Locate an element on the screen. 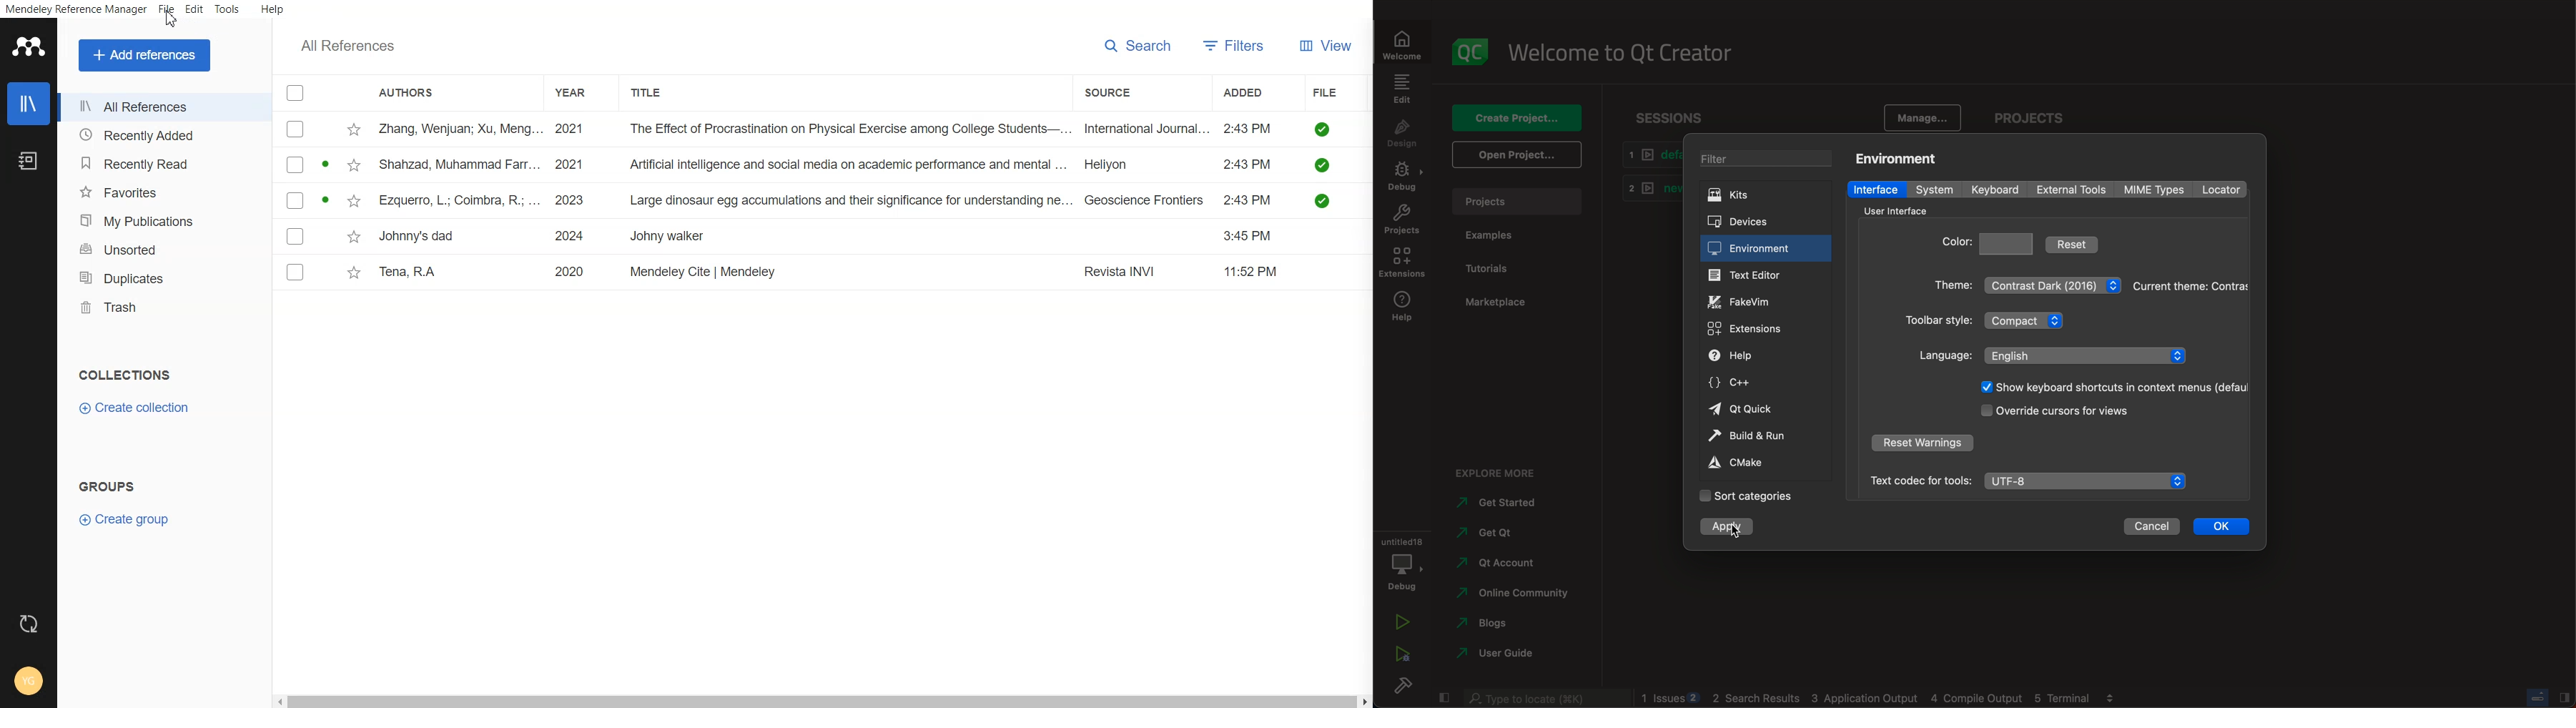 The width and height of the screenshot is (2576, 728). Title is located at coordinates (651, 92).